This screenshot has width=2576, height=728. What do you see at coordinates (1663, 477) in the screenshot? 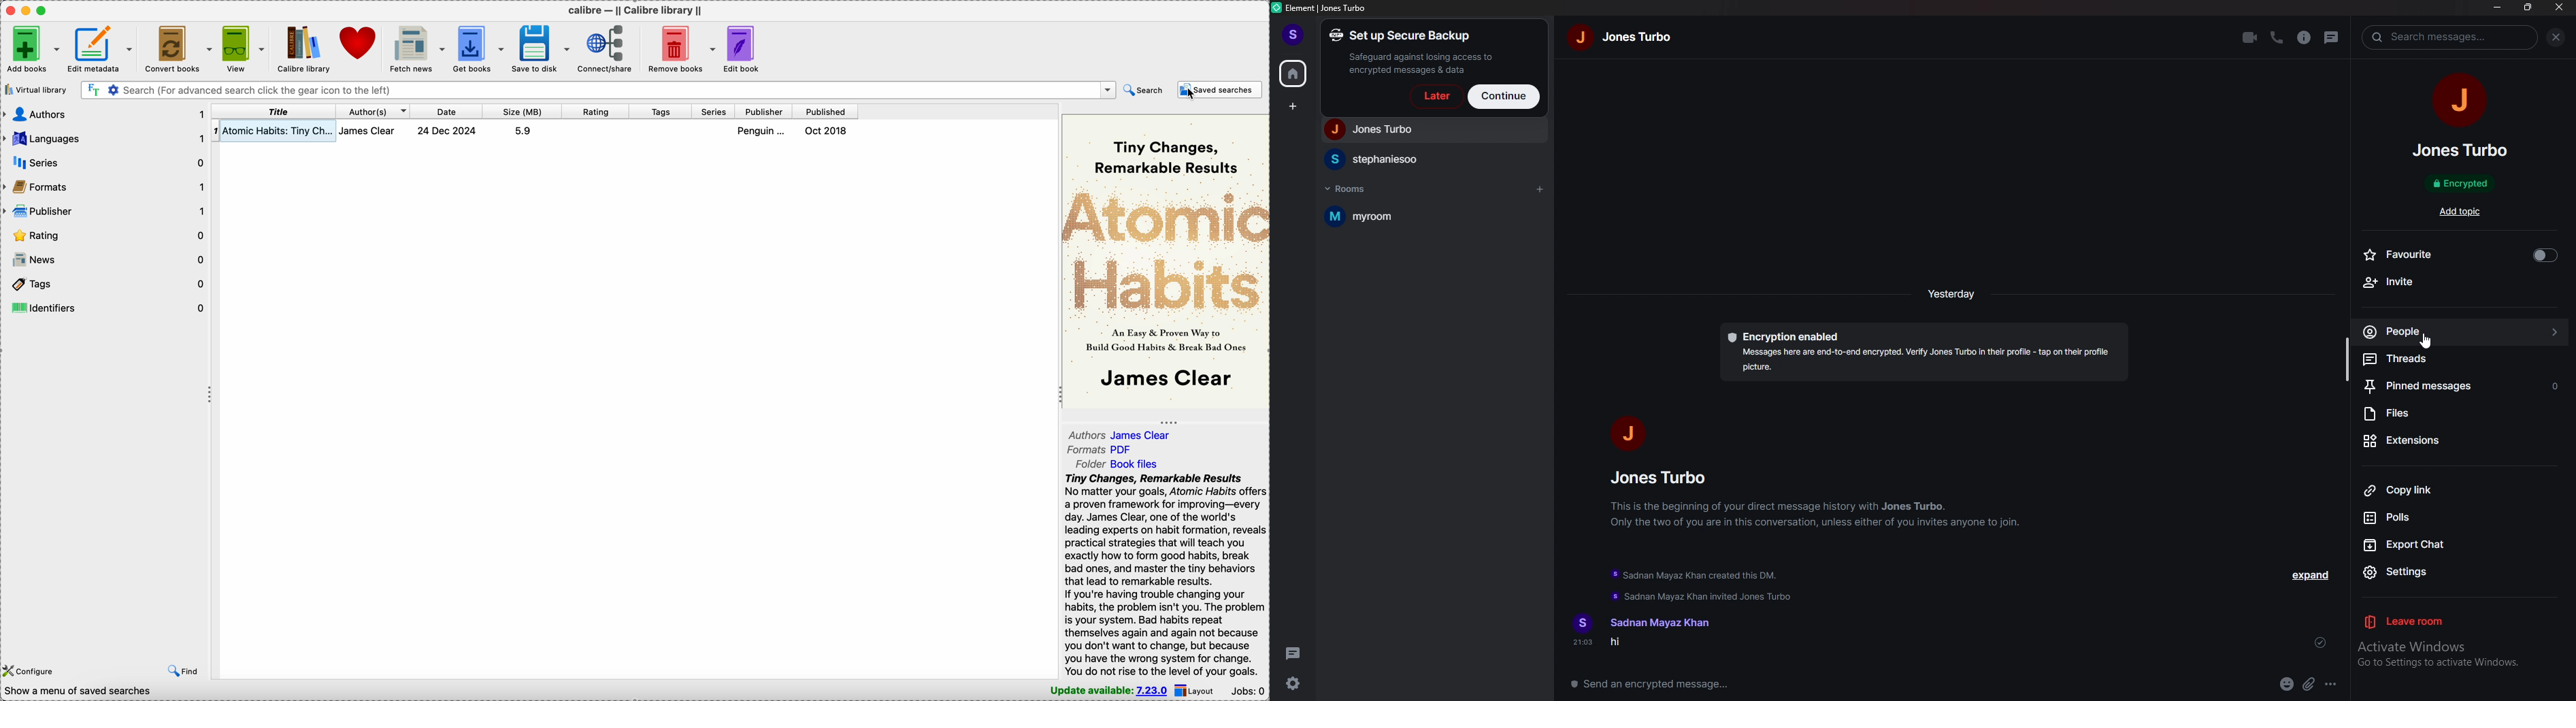
I see `people` at bounding box center [1663, 477].